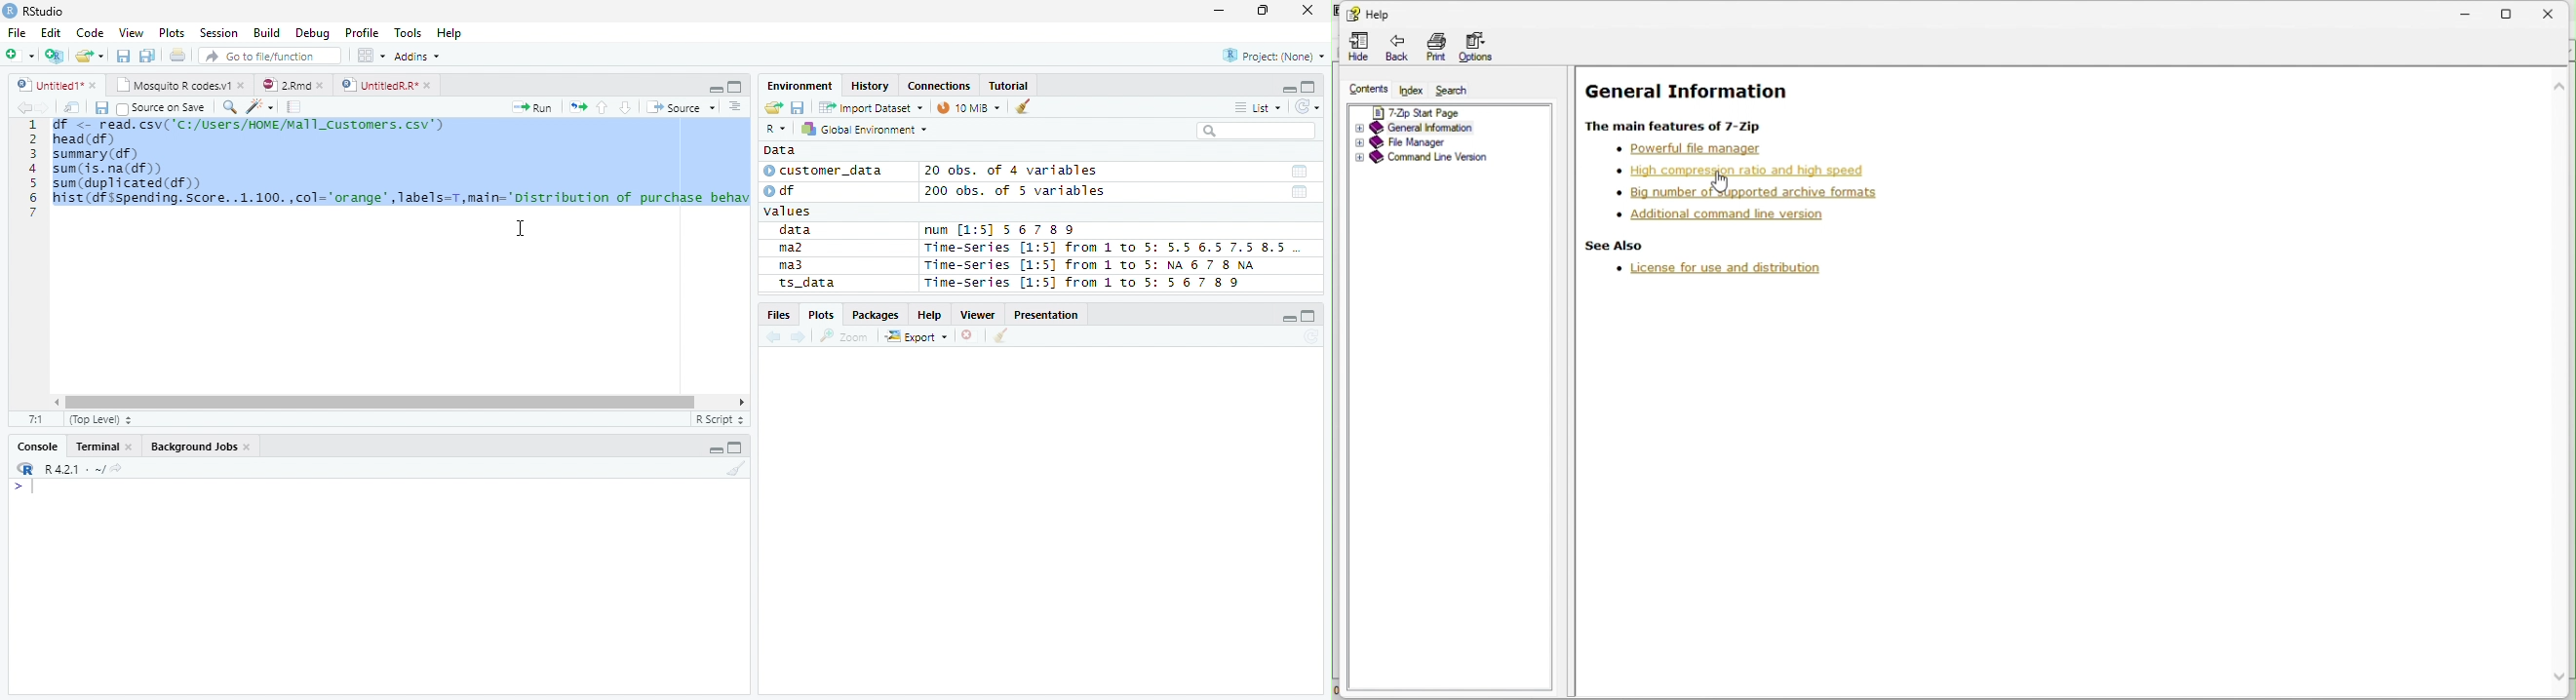 The width and height of the screenshot is (2576, 700). I want to click on Terminal, so click(103, 448).